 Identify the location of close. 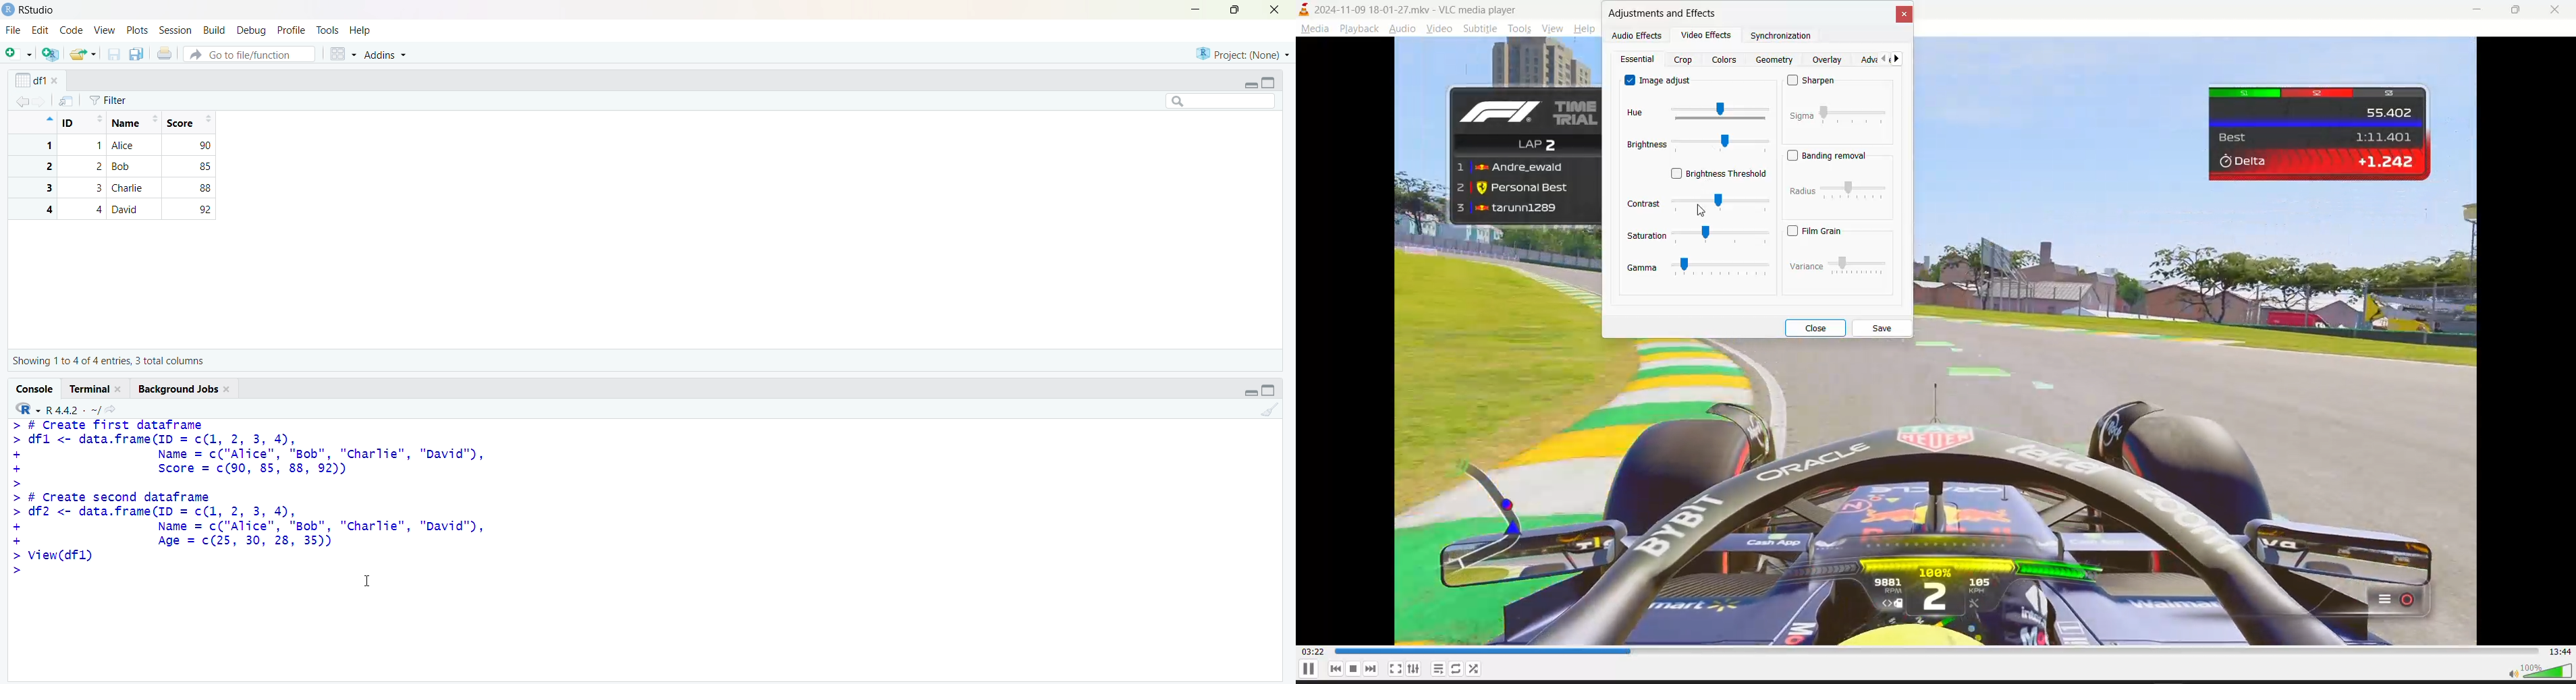
(2555, 10).